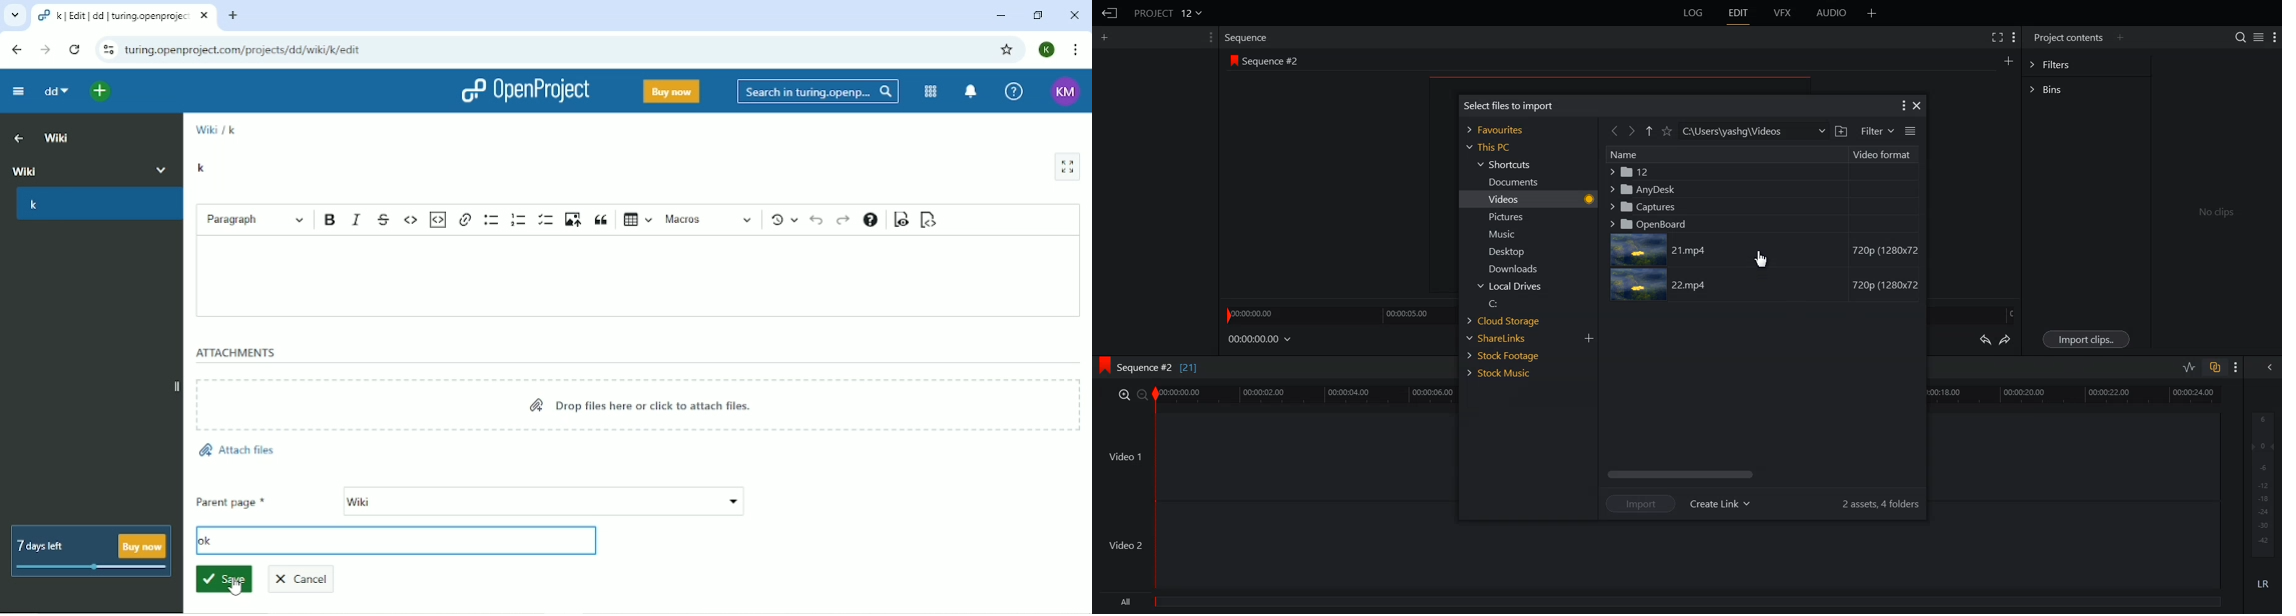 The height and width of the screenshot is (616, 2296). I want to click on Stock Footage, so click(1509, 355).